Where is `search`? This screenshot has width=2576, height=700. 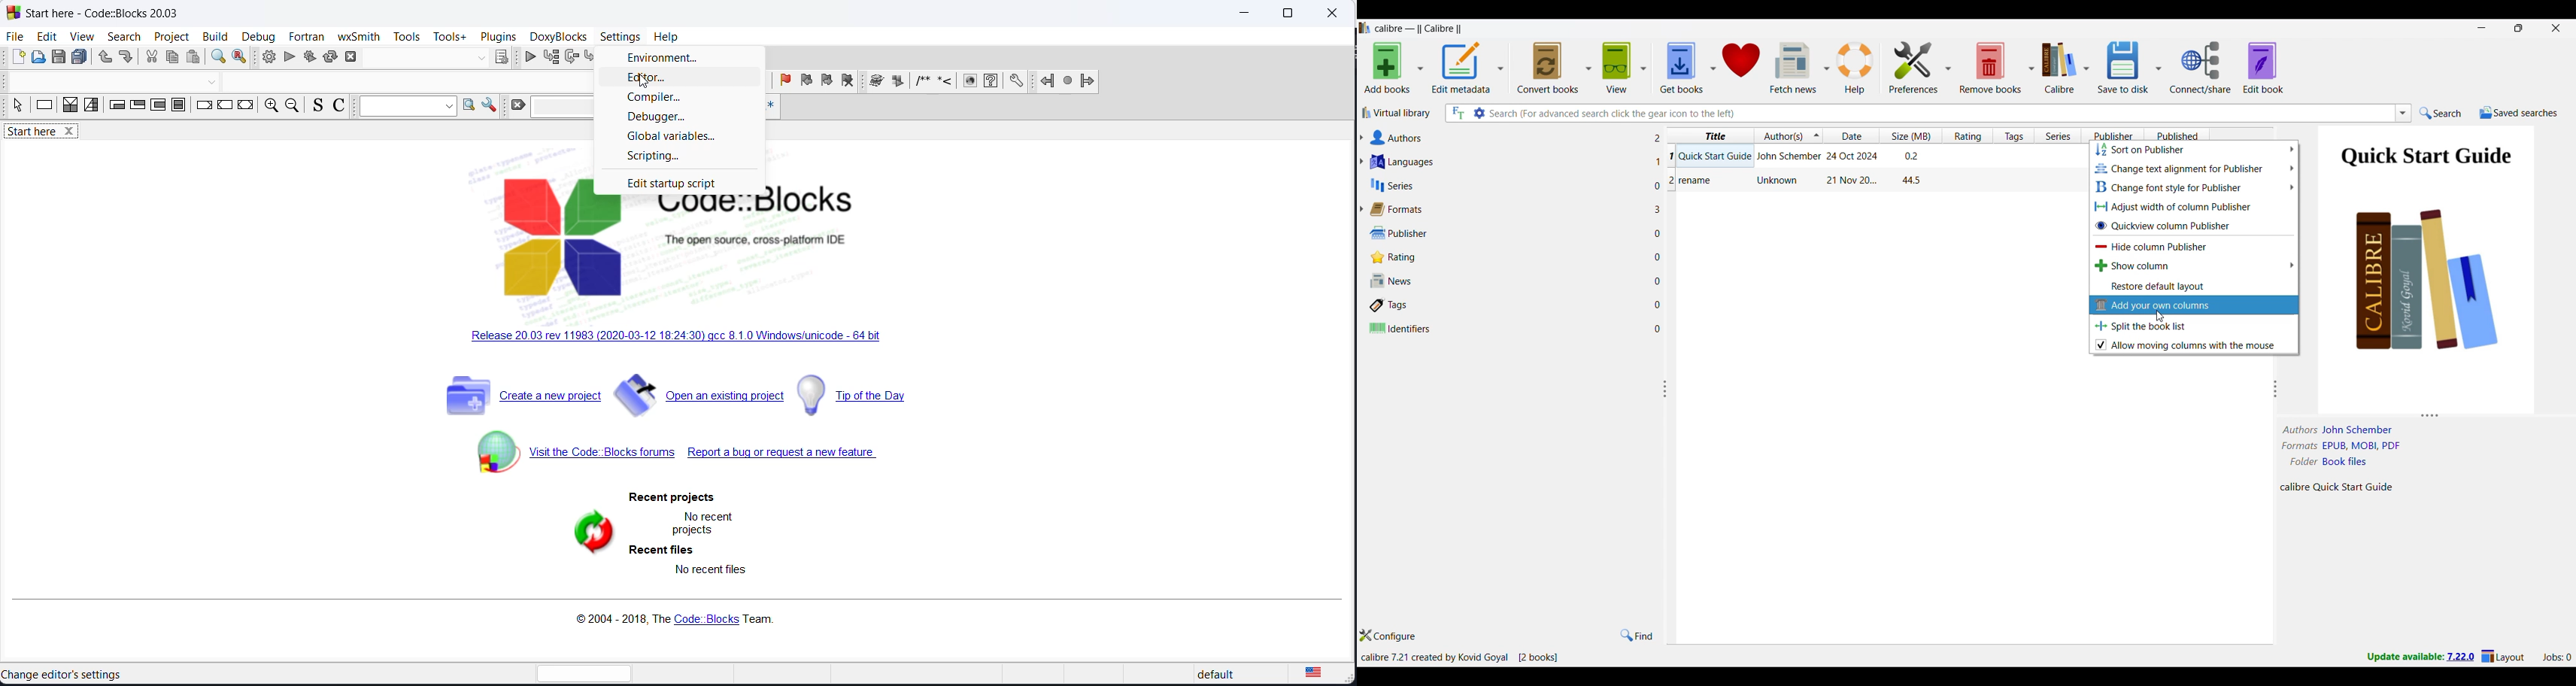
search is located at coordinates (118, 37).